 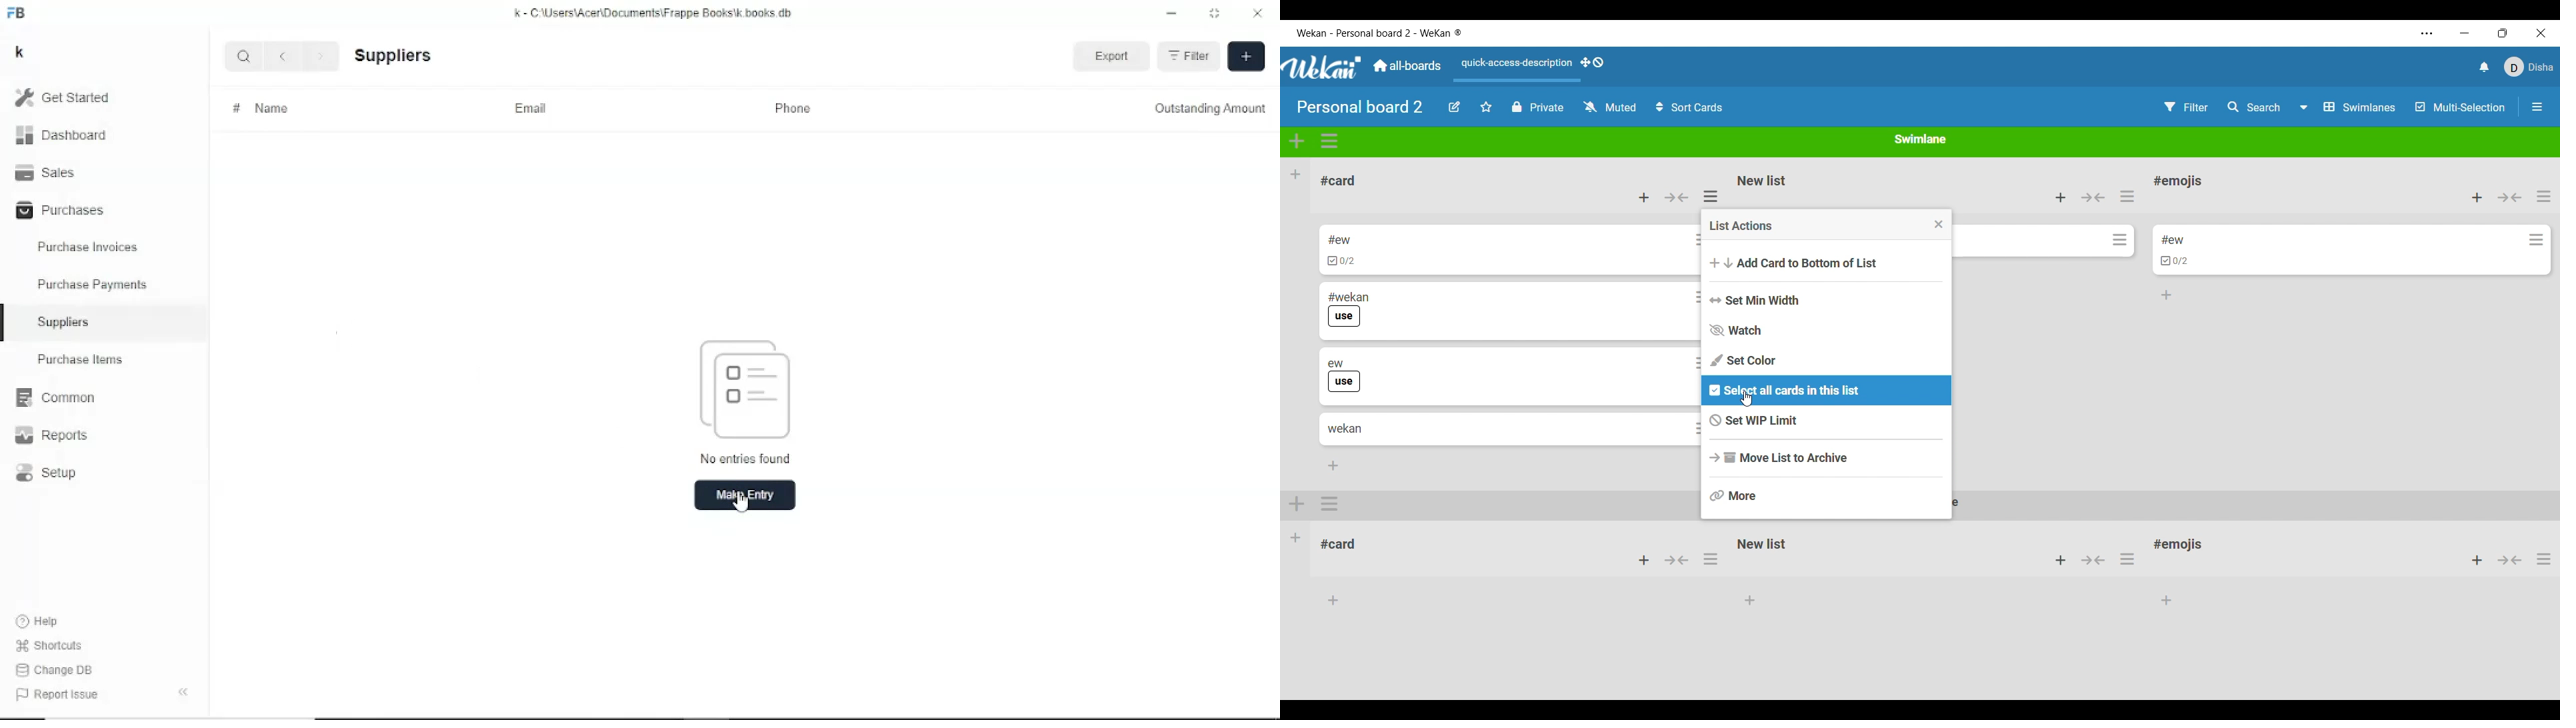 I want to click on Purchases, so click(x=58, y=211).